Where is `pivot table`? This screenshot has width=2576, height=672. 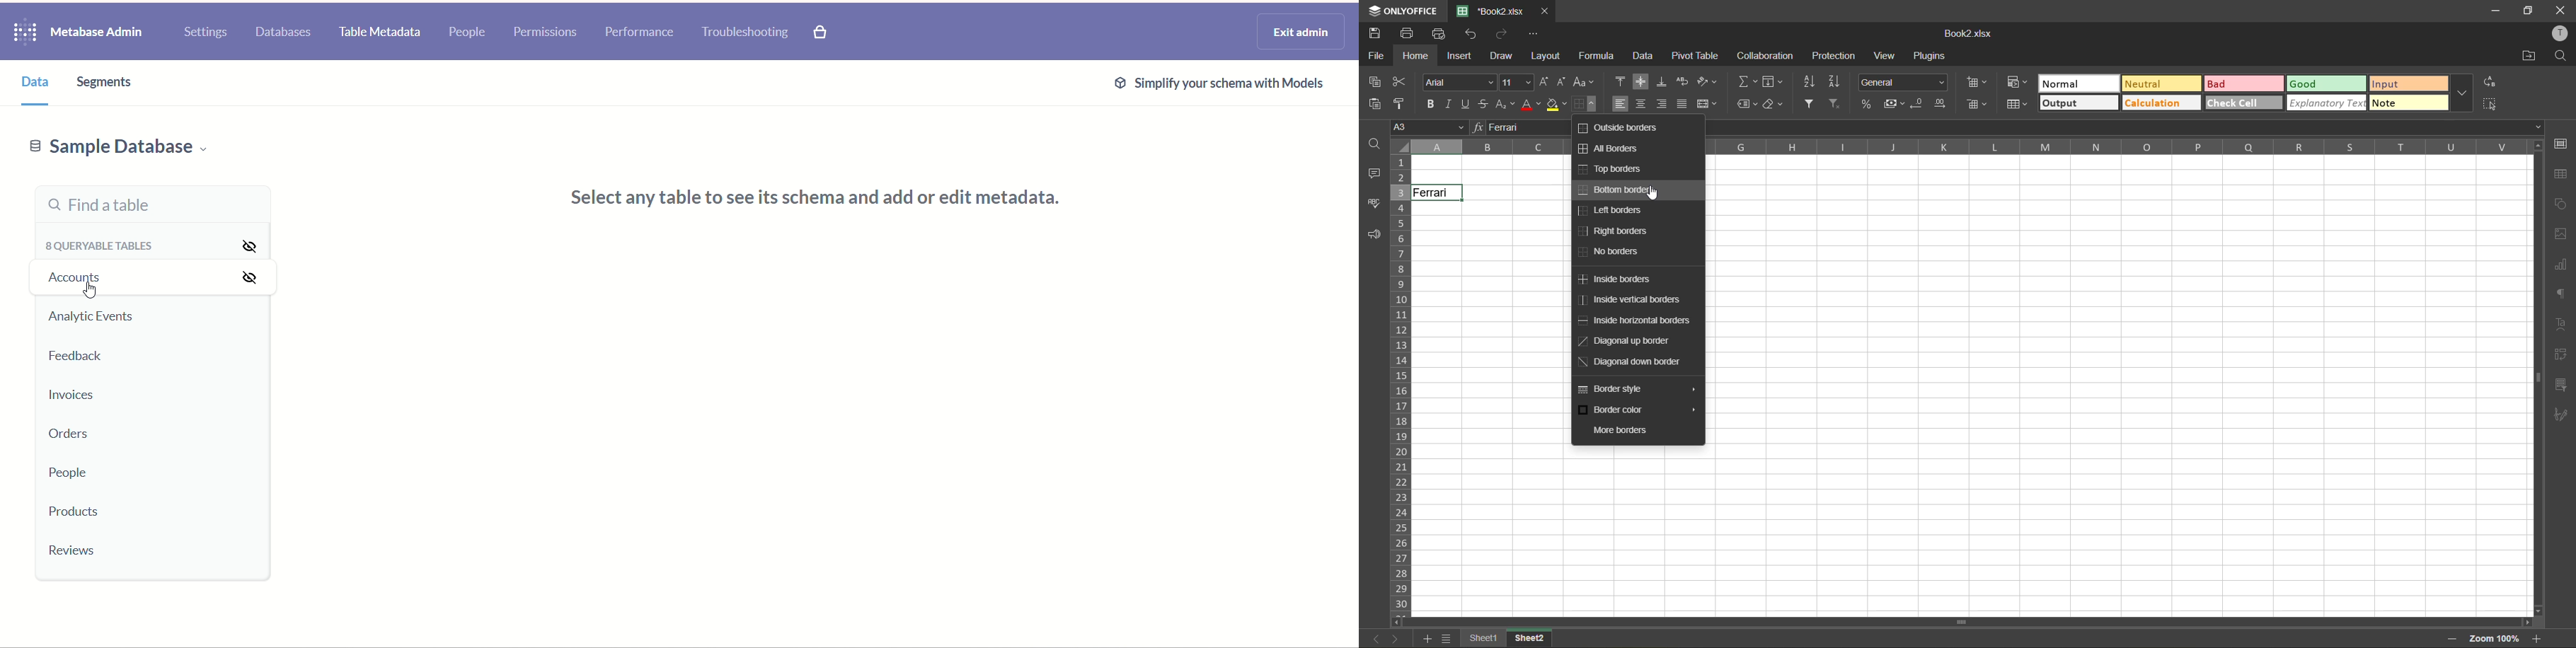
pivot table is located at coordinates (1697, 56).